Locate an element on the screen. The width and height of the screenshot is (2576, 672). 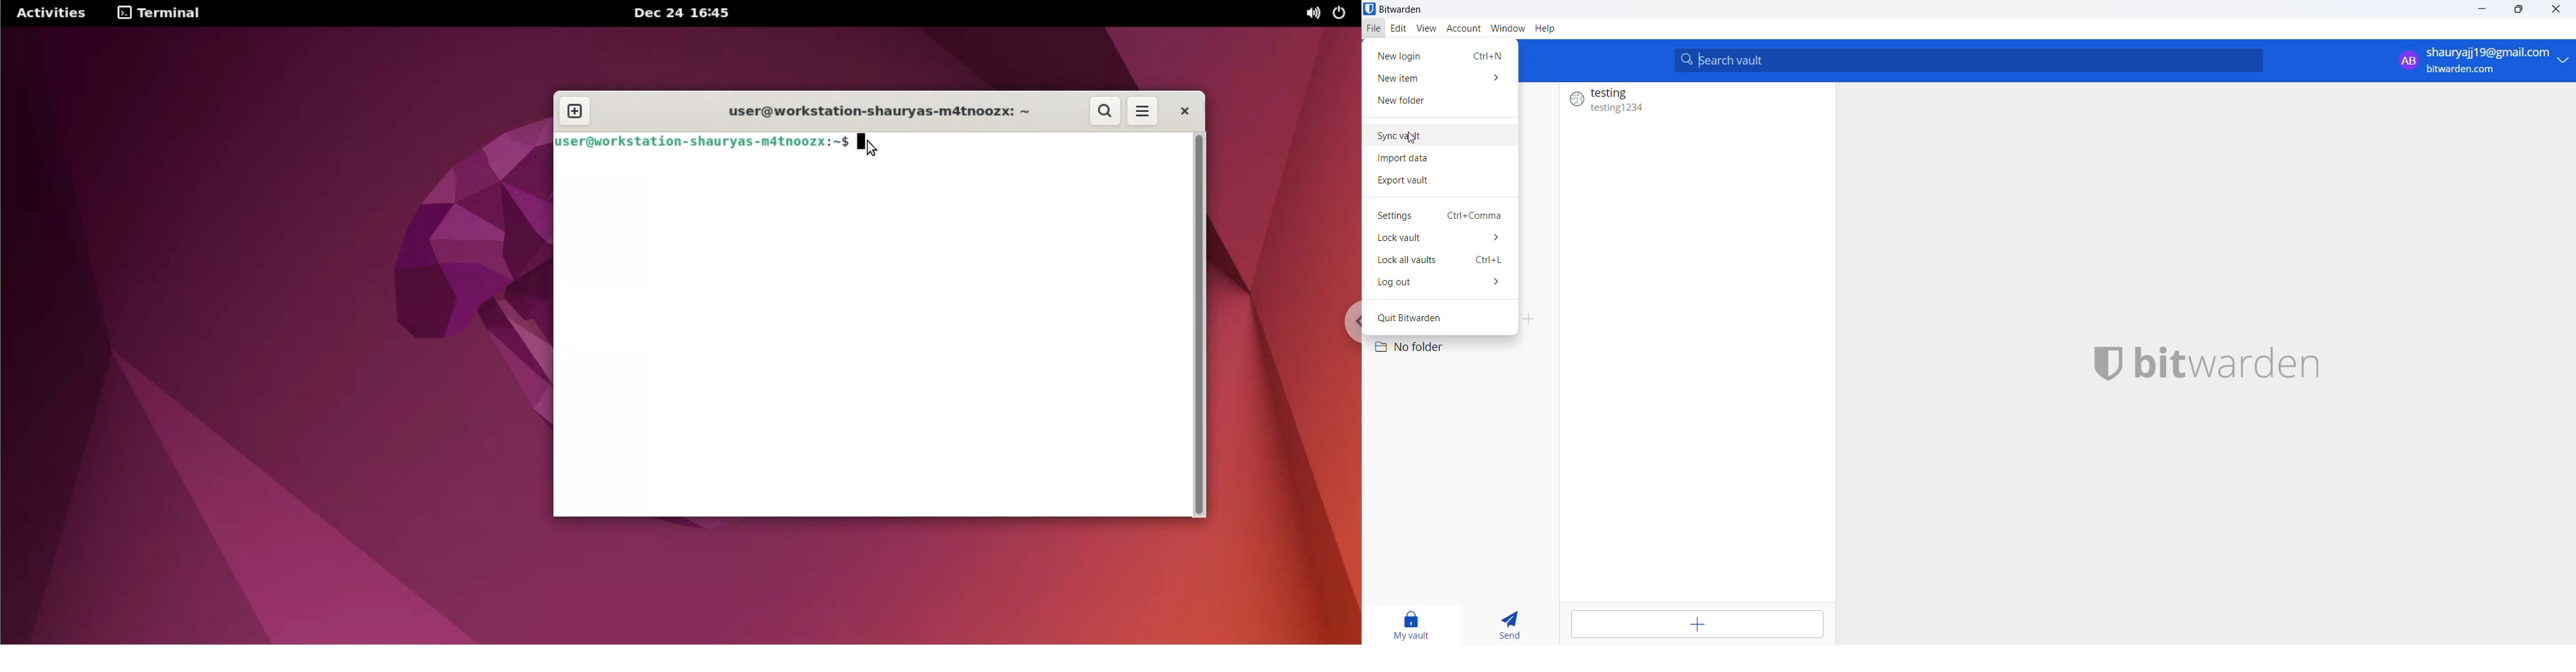
settings is located at coordinates (1447, 214).